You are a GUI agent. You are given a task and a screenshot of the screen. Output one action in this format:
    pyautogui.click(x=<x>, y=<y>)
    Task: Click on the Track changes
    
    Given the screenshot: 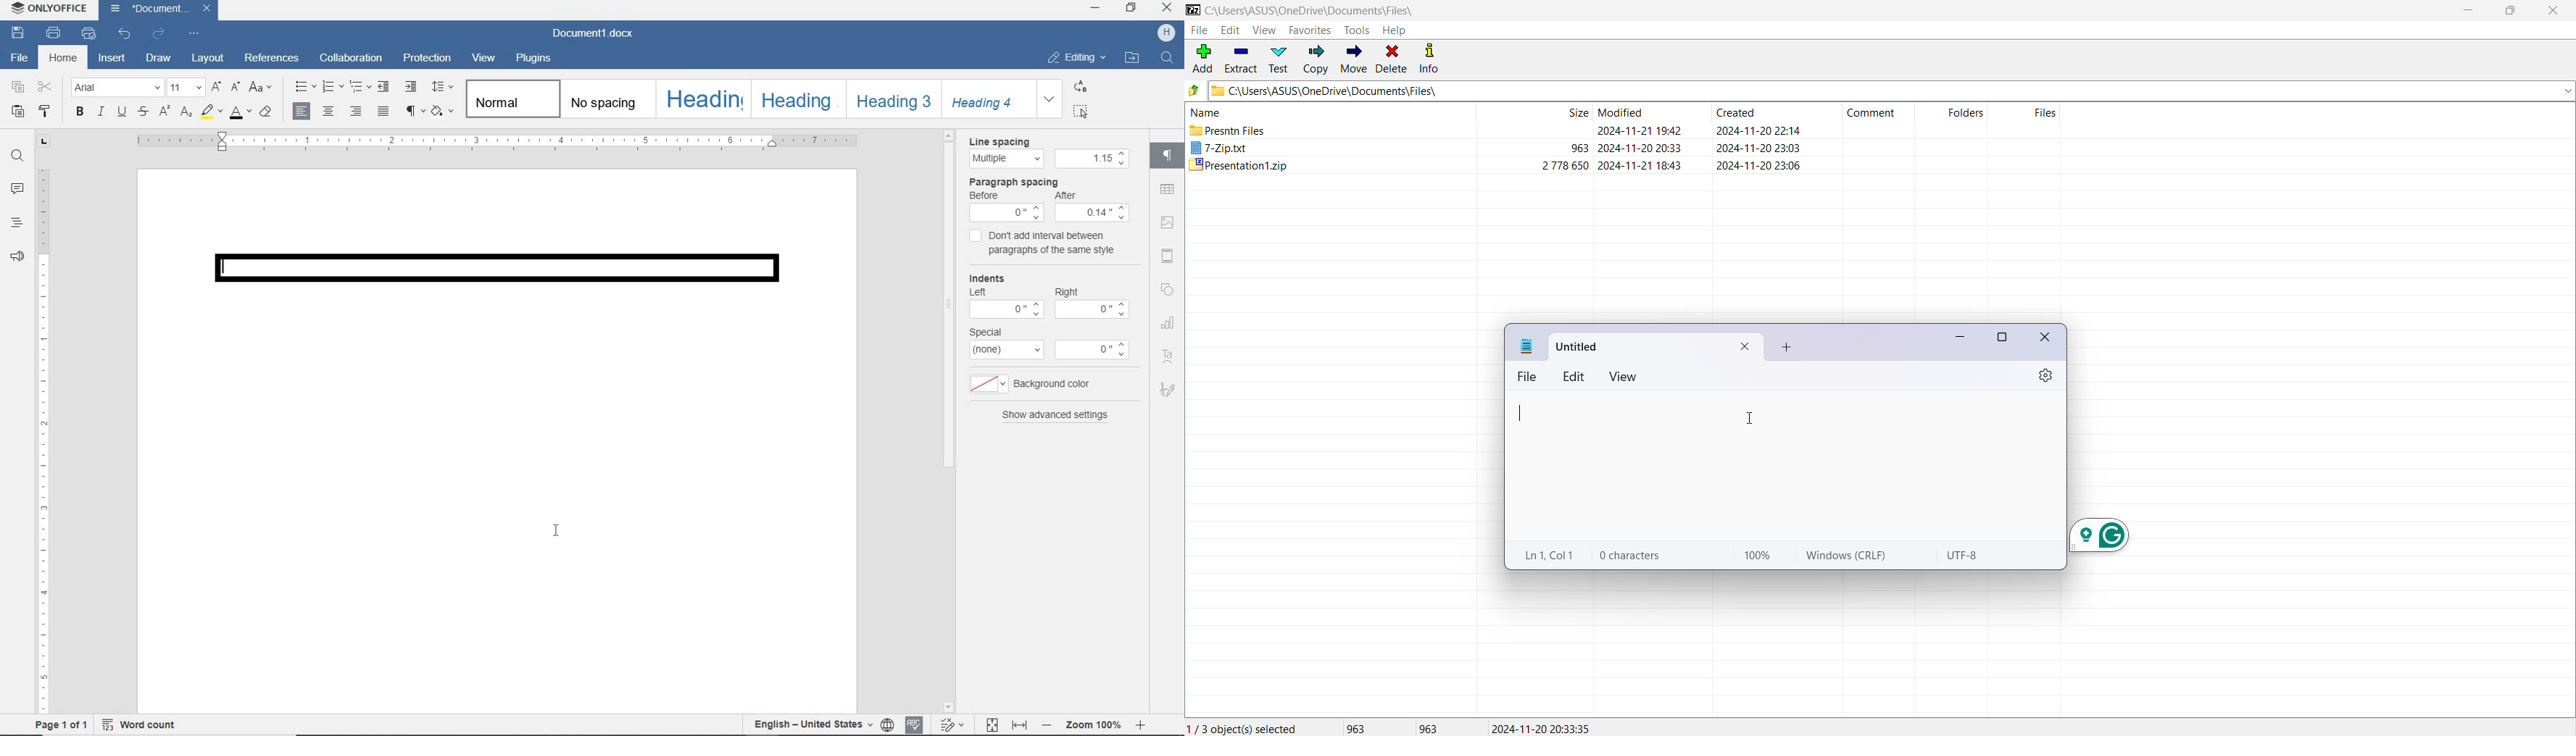 What is the action you would take?
    pyautogui.click(x=954, y=726)
    